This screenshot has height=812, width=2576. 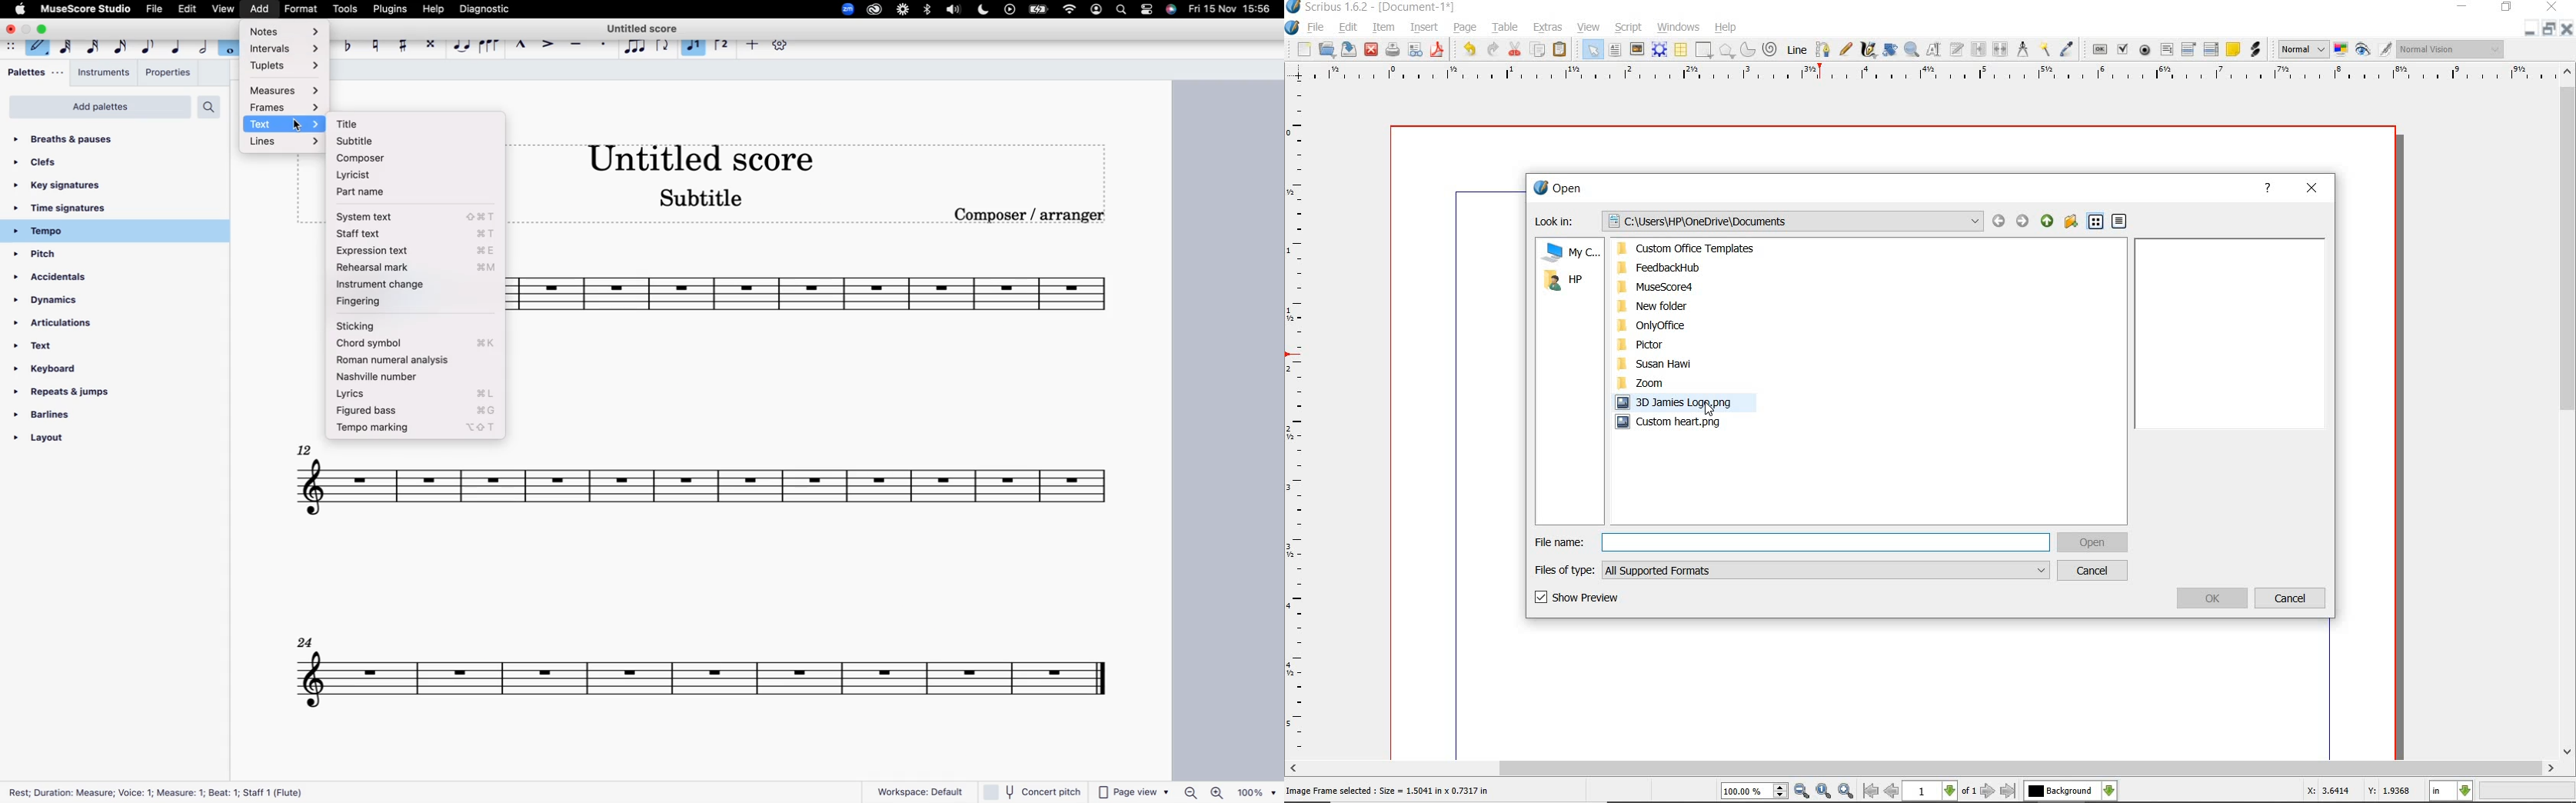 I want to click on Image Frame selected : Size = 1.5041 in x 0.7317 in, so click(x=1388, y=789).